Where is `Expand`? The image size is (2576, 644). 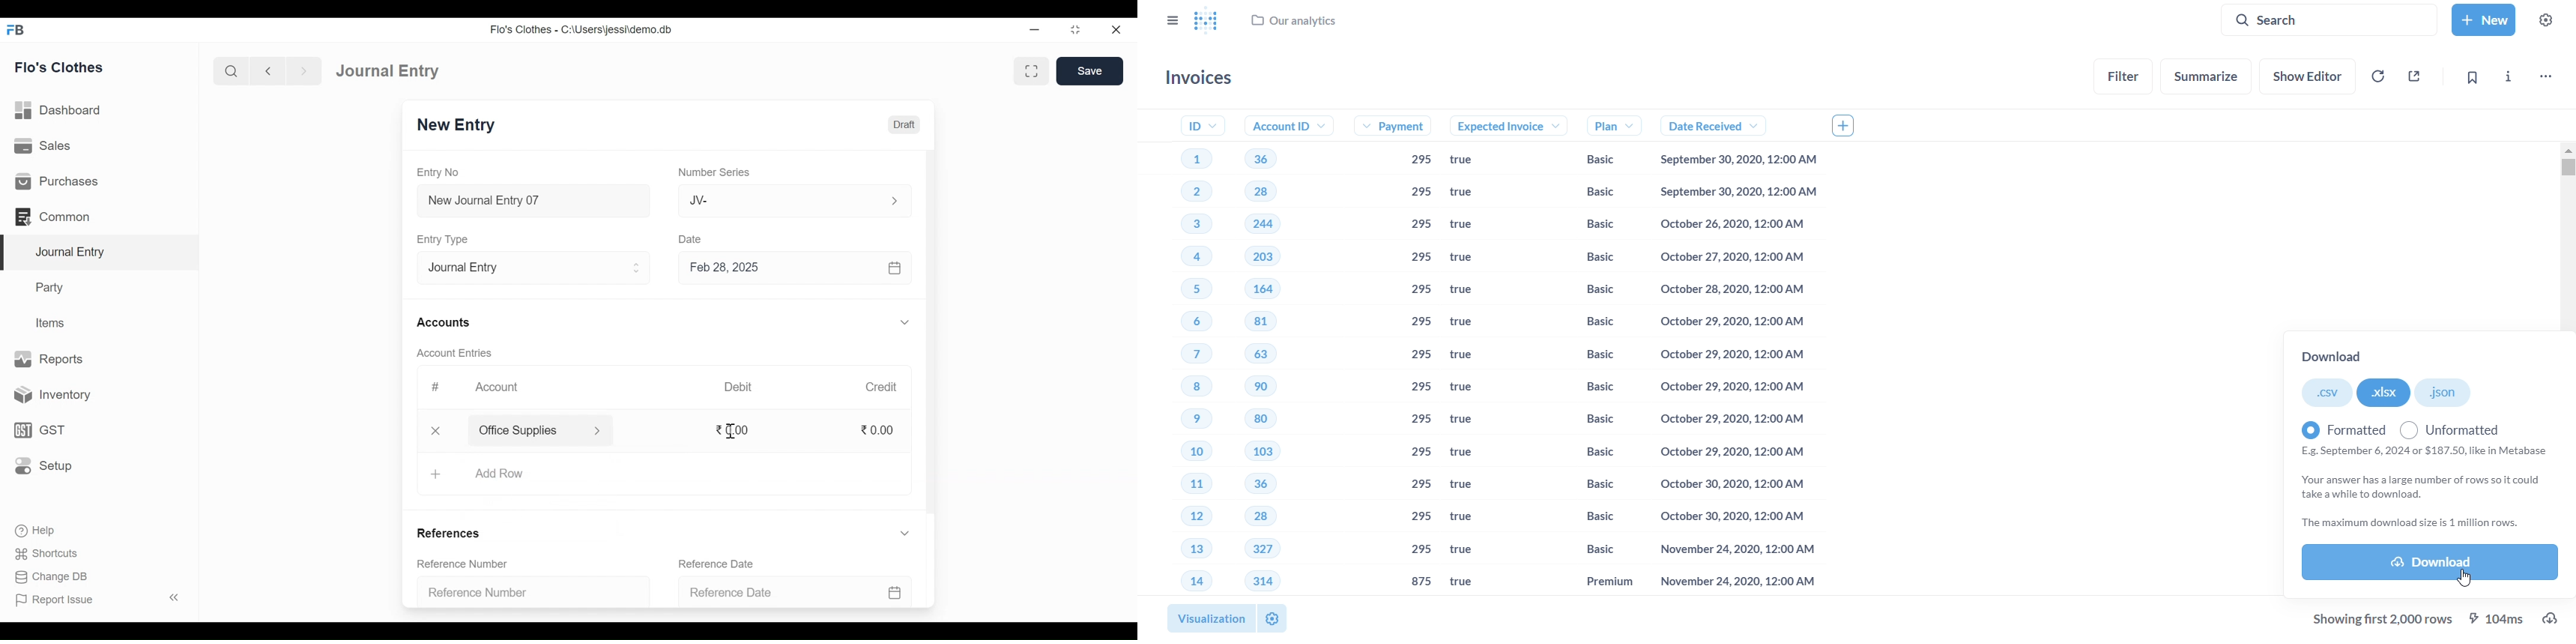 Expand is located at coordinates (598, 431).